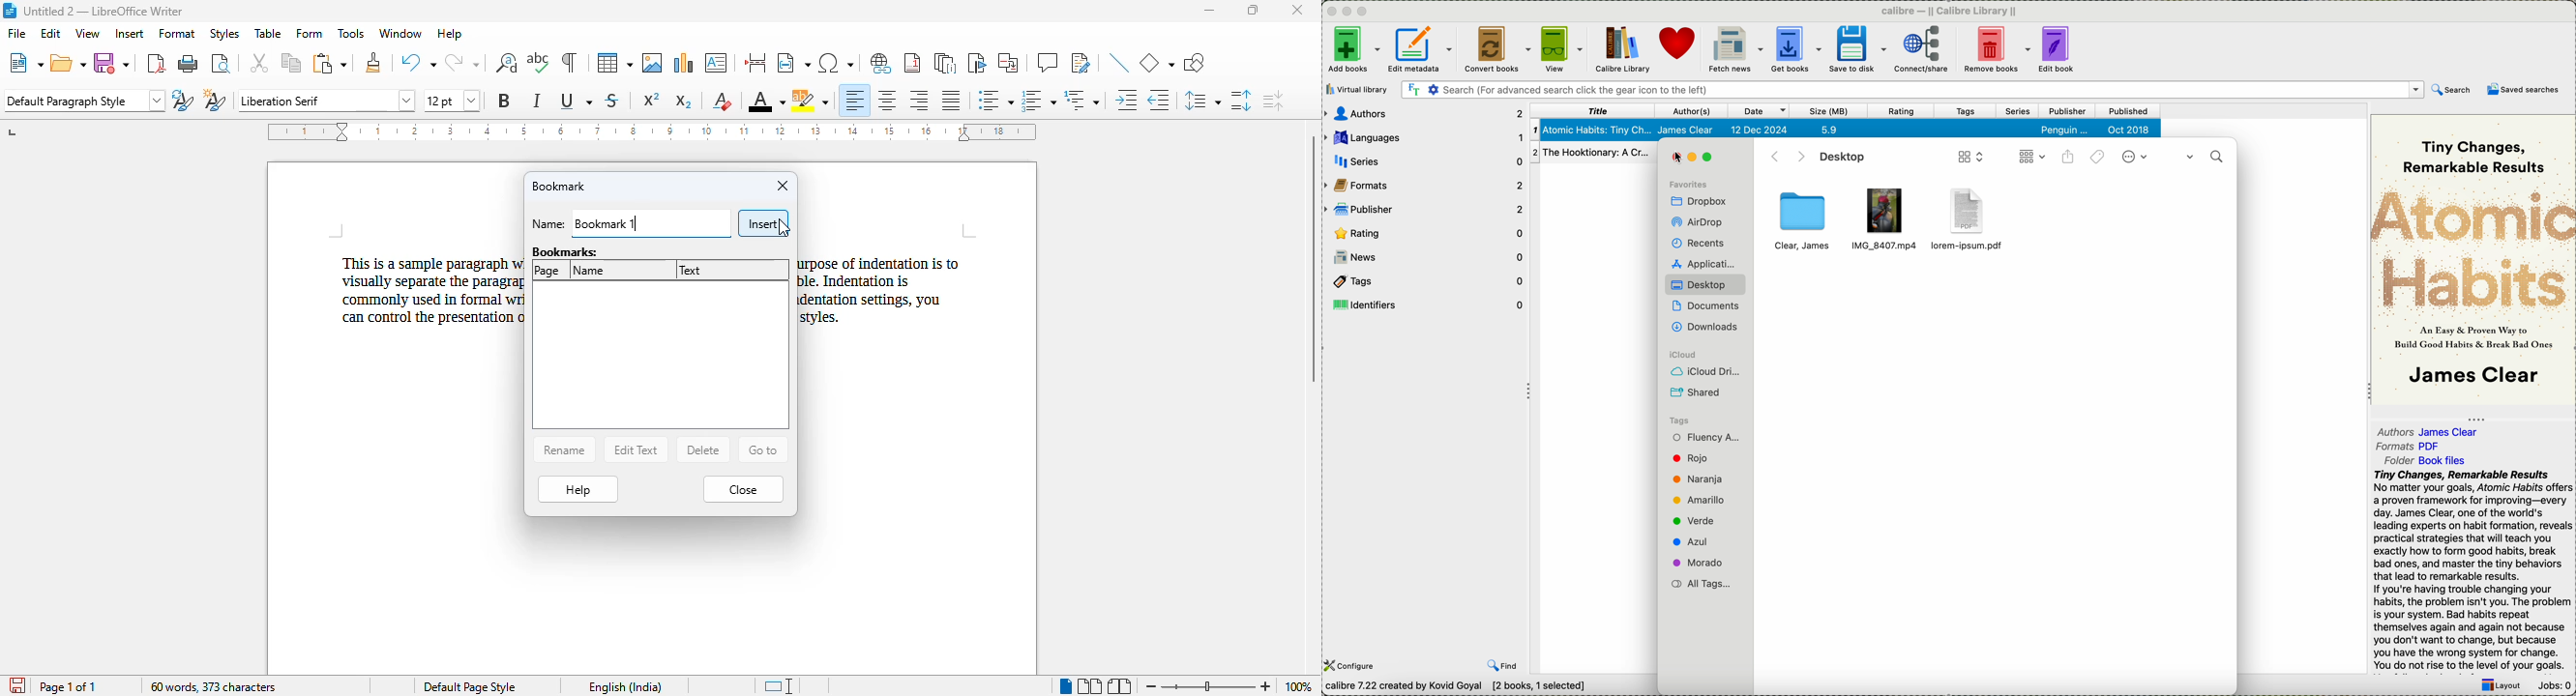 The image size is (2576, 700). What do you see at coordinates (1266, 687) in the screenshot?
I see `zoom in` at bounding box center [1266, 687].